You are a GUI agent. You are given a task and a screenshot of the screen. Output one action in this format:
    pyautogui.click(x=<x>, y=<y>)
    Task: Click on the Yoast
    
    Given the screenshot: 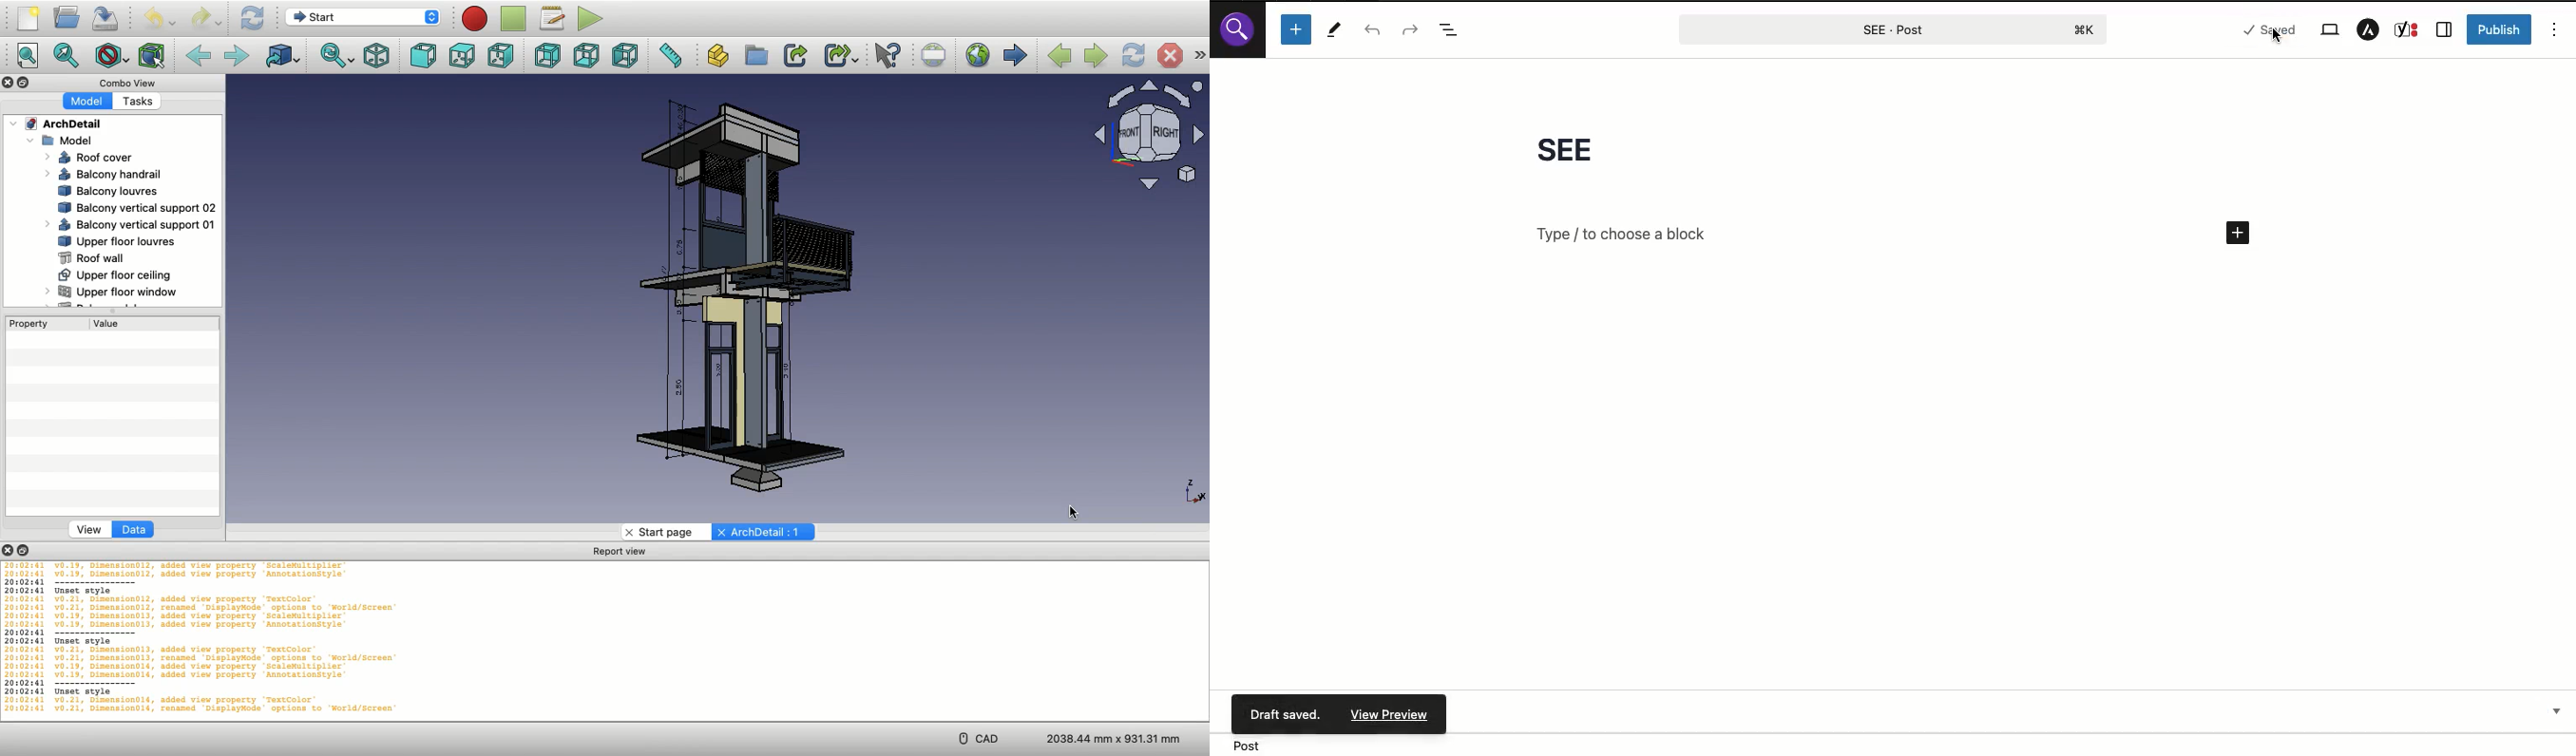 What is the action you would take?
    pyautogui.click(x=2408, y=29)
    